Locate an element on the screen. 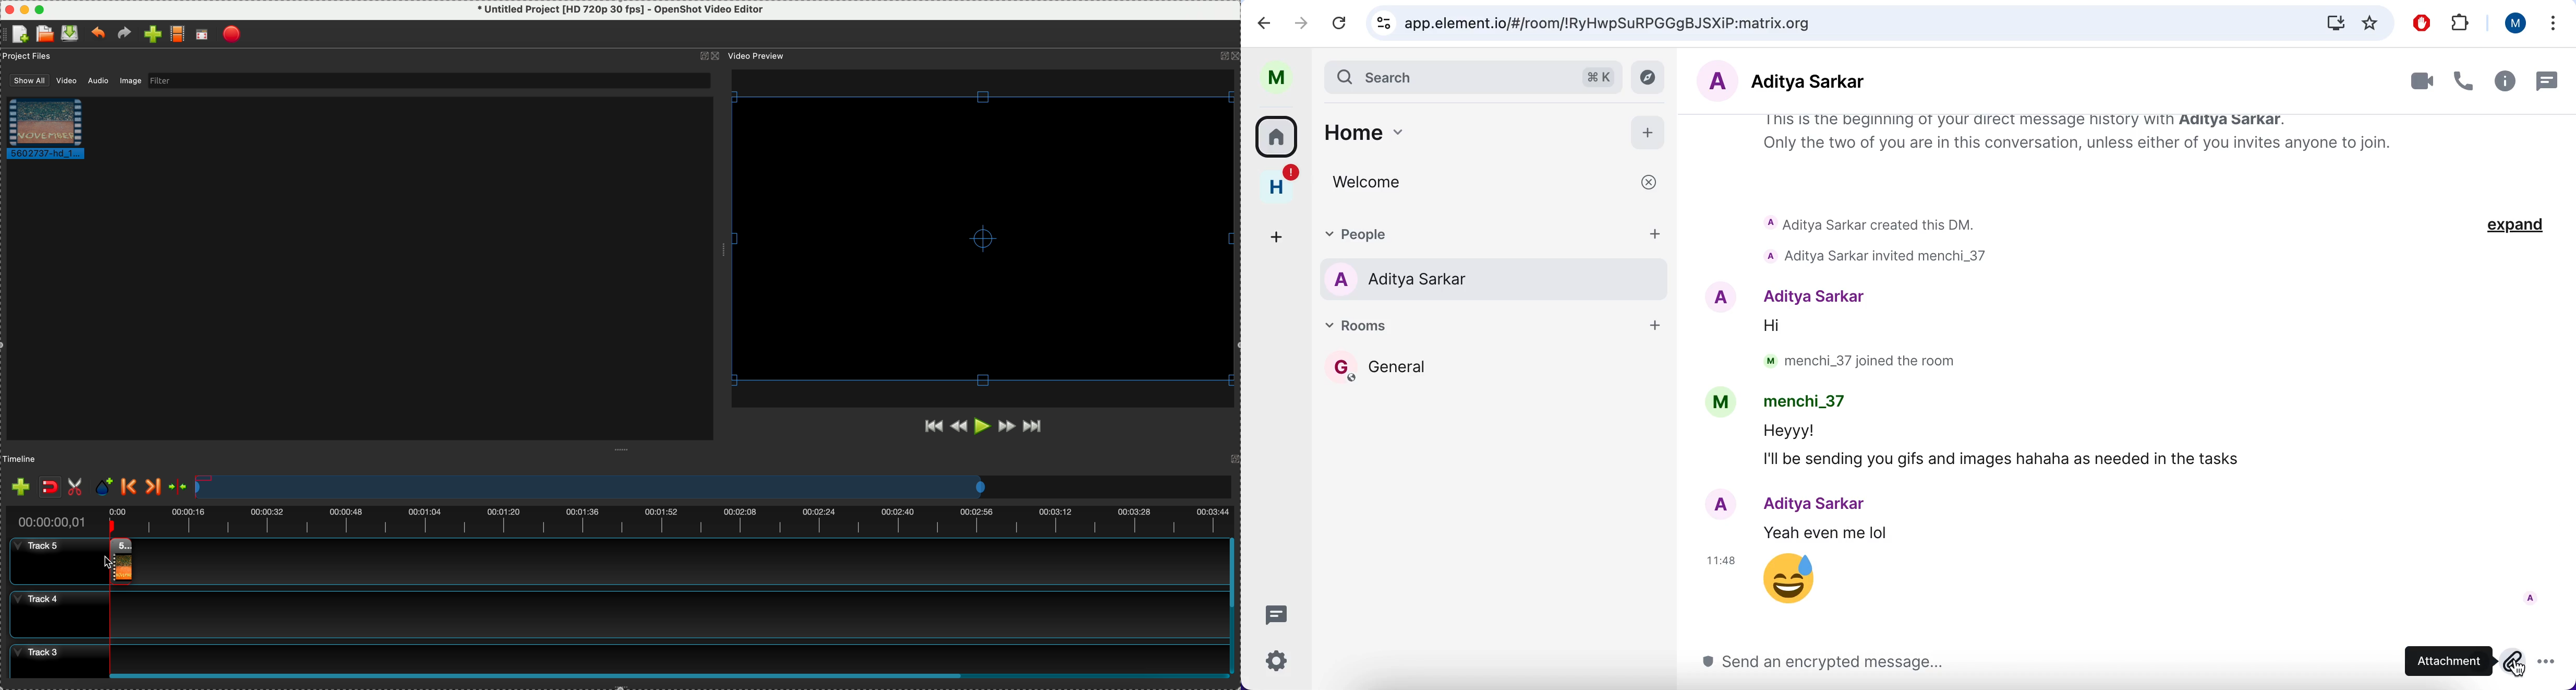  menchi_37 is located at coordinates (1822, 405).